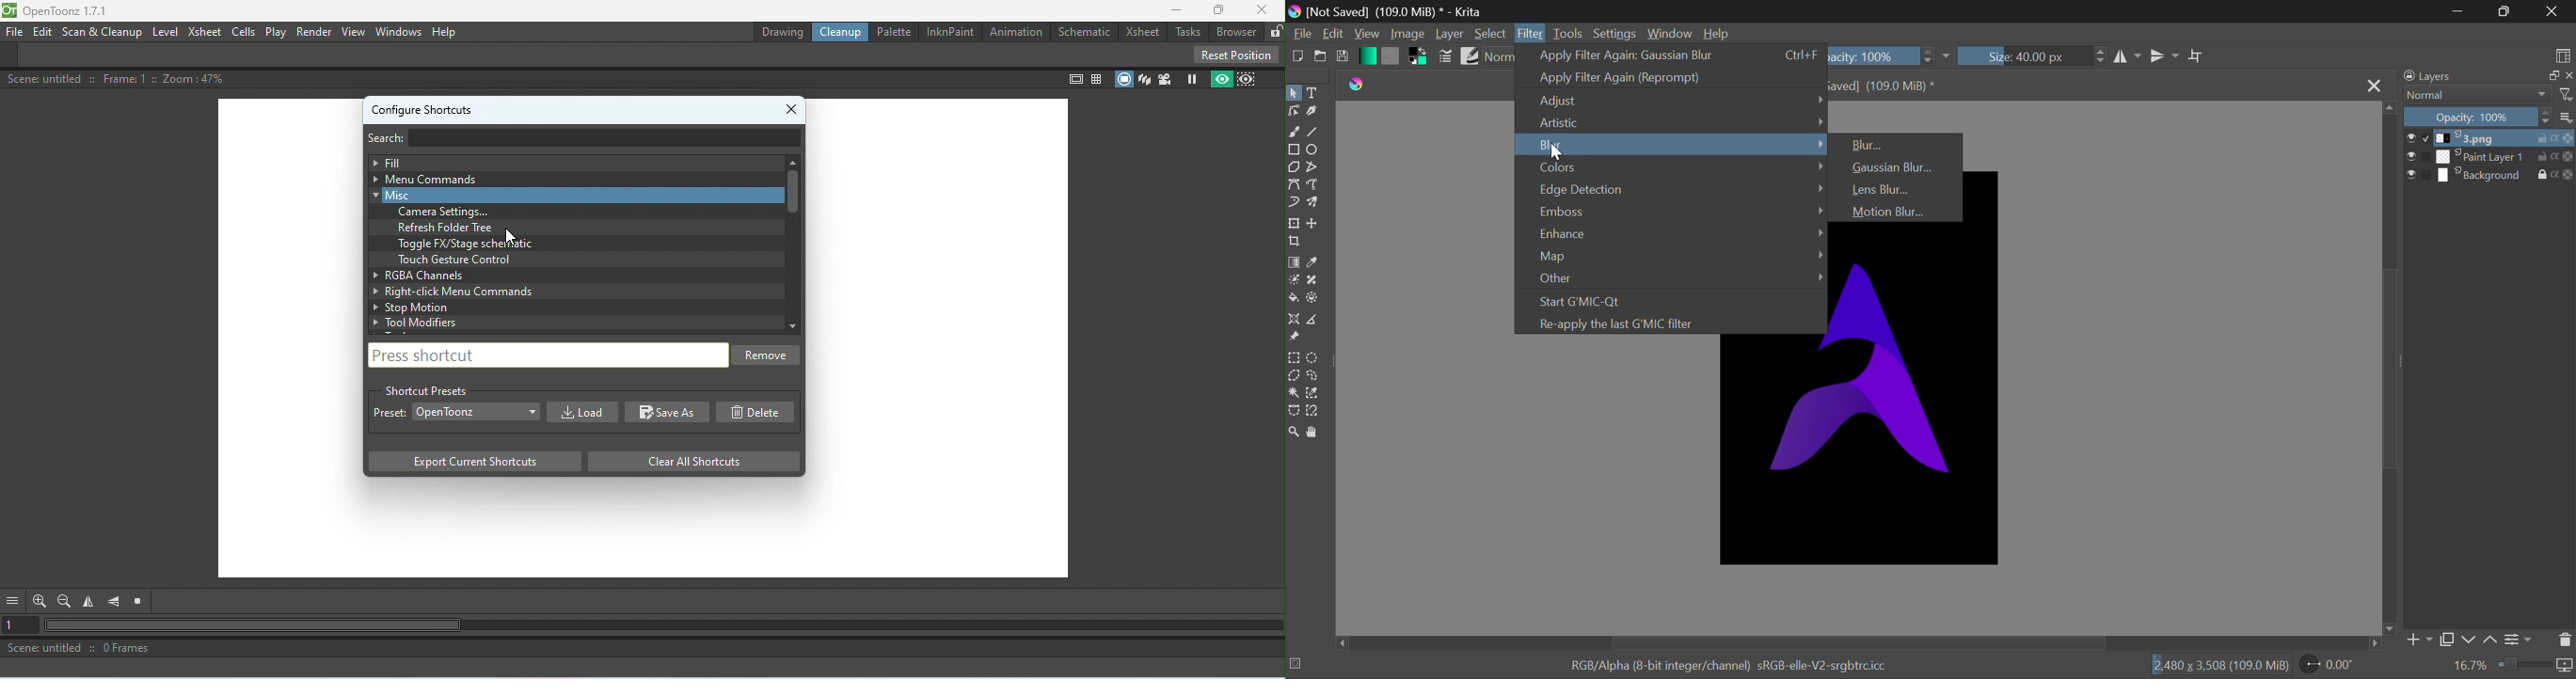 The width and height of the screenshot is (2576, 700). What do you see at coordinates (1314, 151) in the screenshot?
I see `Ellipses` at bounding box center [1314, 151].